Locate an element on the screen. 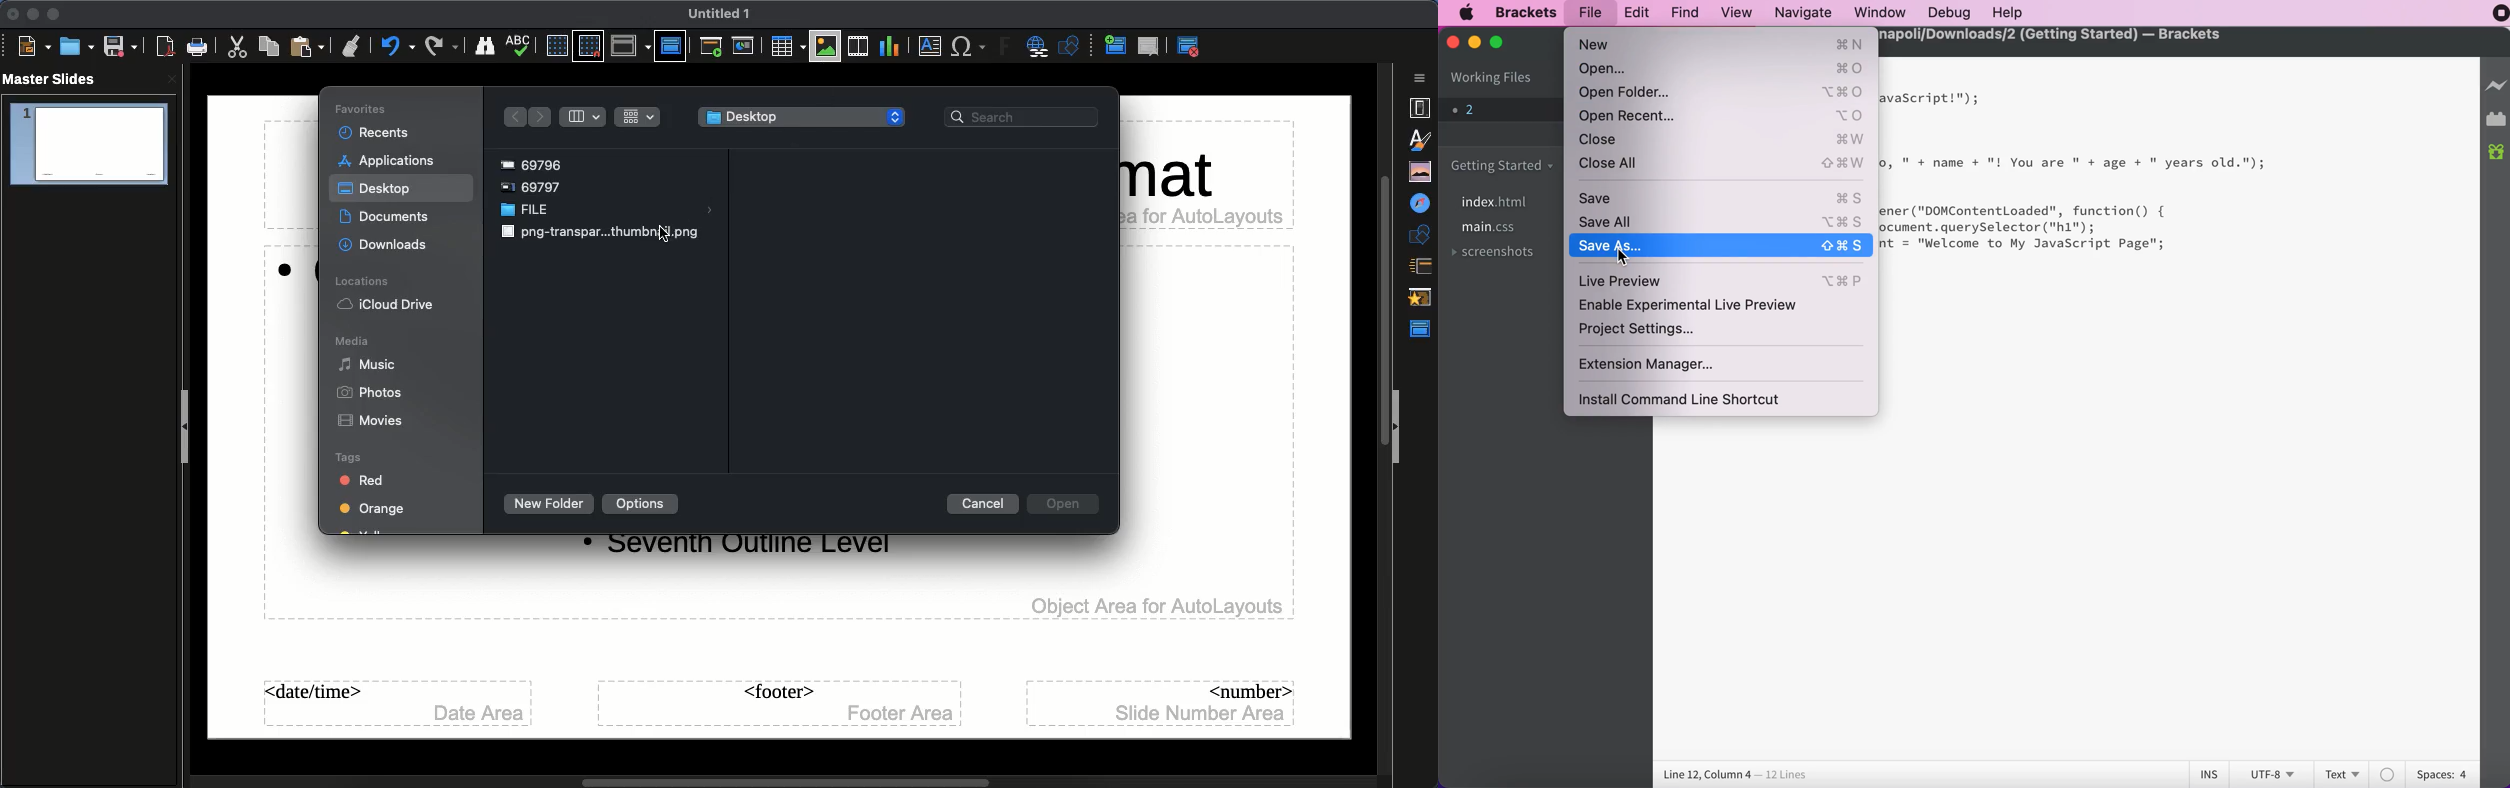 The height and width of the screenshot is (812, 2520). Minimize is located at coordinates (30, 14).